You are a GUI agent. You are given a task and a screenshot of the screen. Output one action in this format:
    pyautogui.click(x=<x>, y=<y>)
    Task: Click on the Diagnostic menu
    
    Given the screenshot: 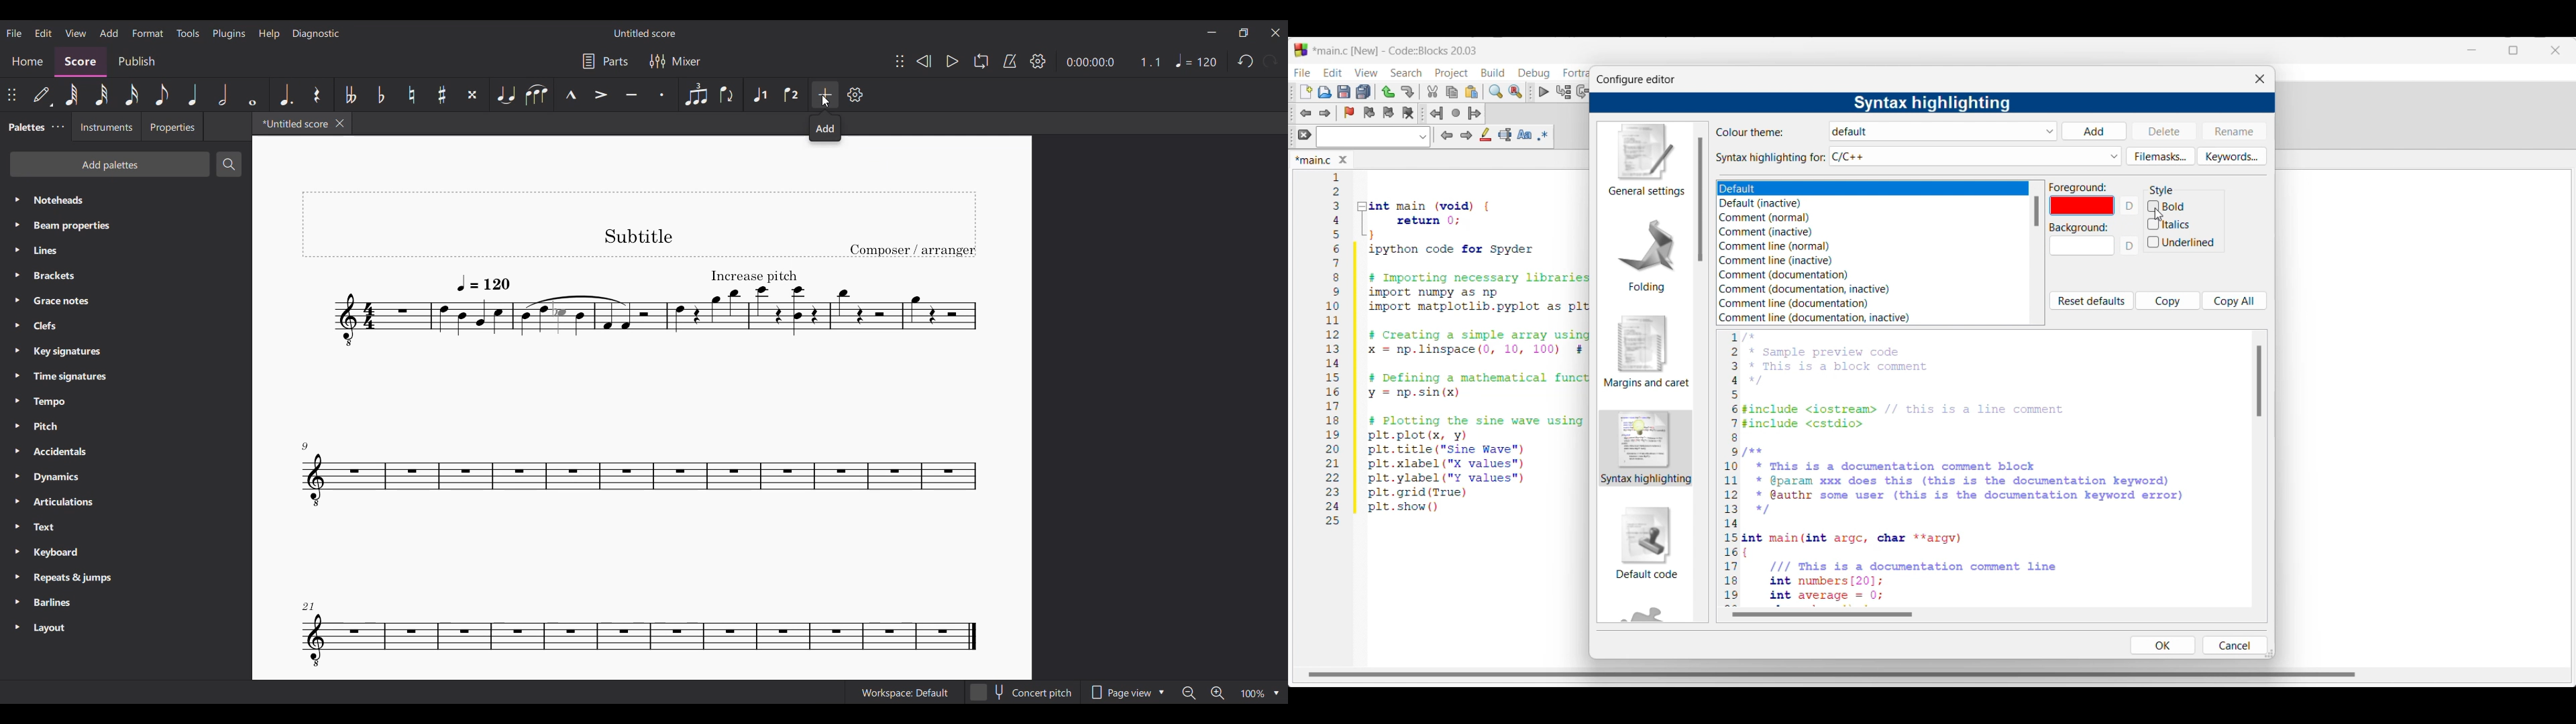 What is the action you would take?
    pyautogui.click(x=316, y=34)
    